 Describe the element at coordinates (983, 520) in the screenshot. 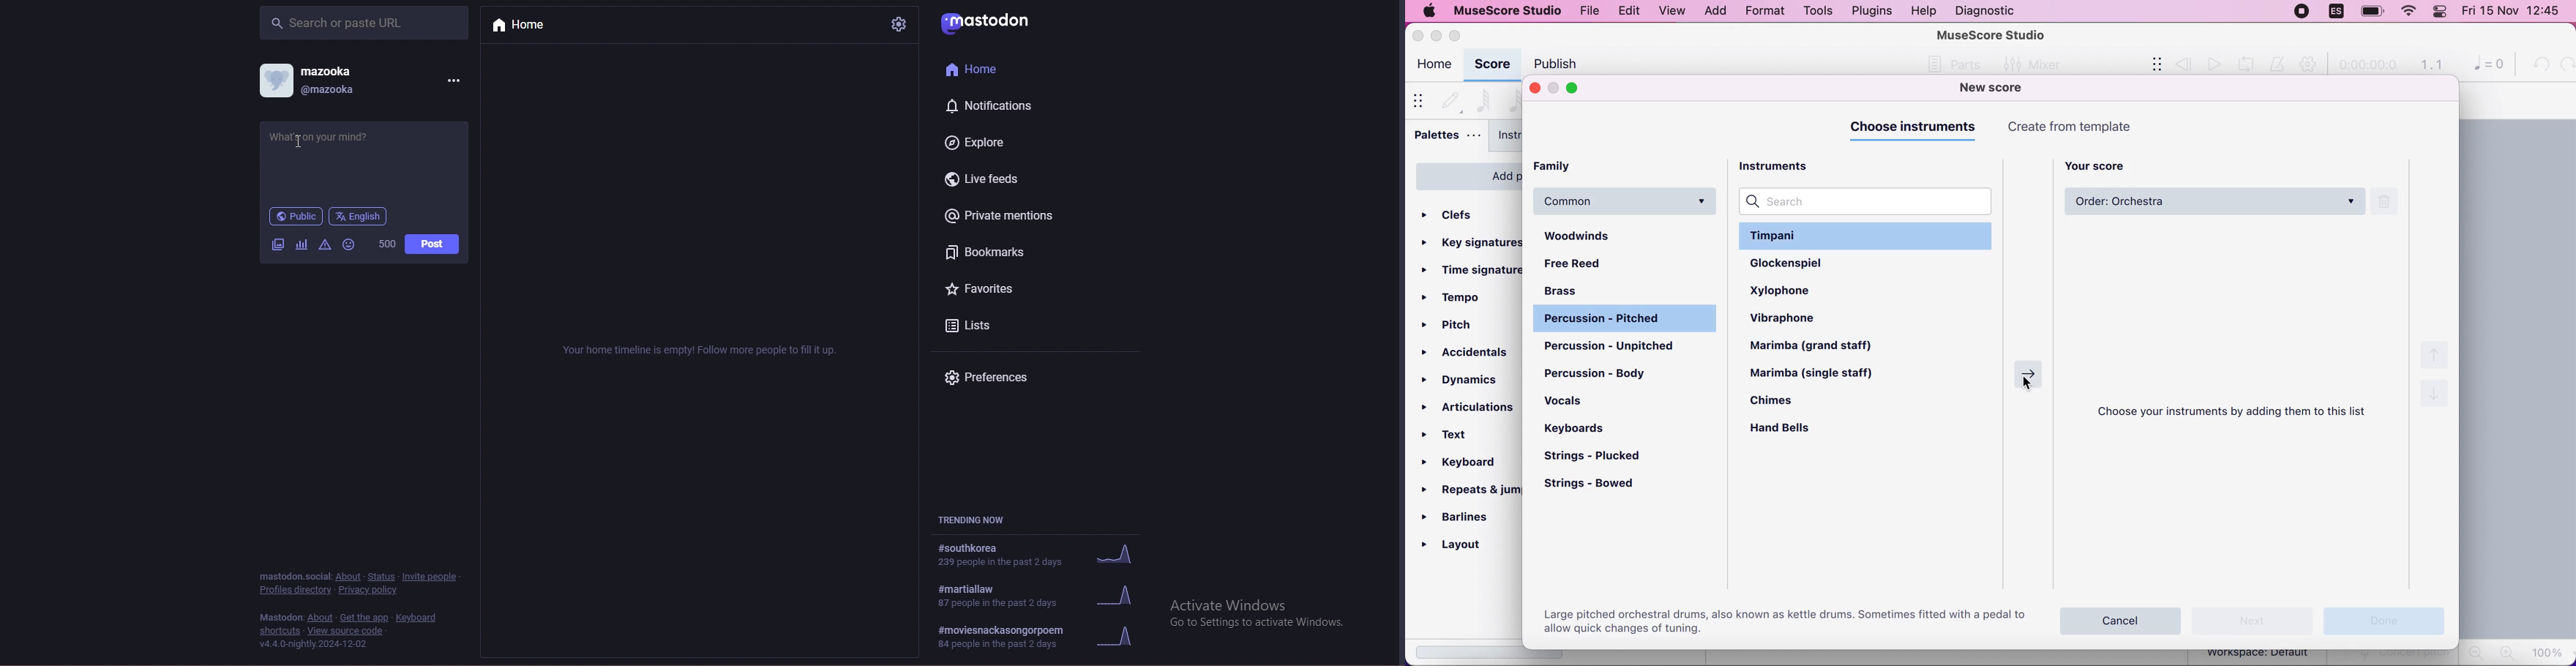

I see `trending now` at that location.